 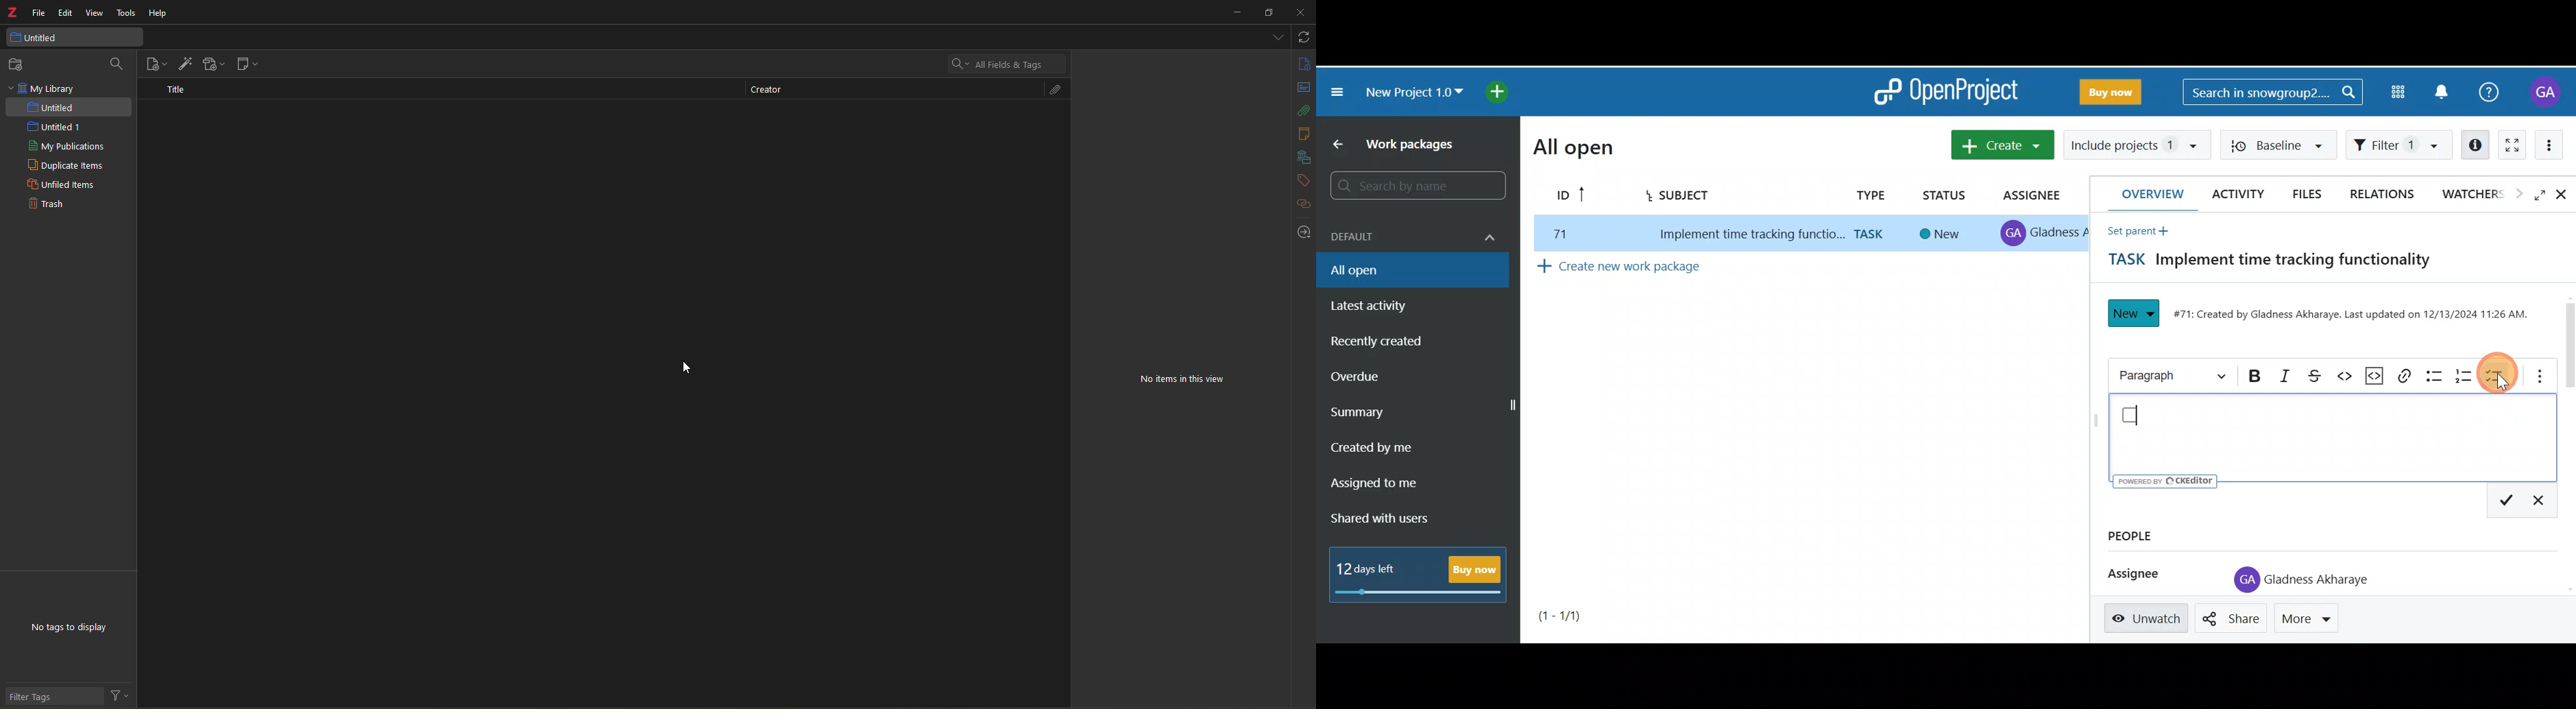 What do you see at coordinates (2492, 97) in the screenshot?
I see `Help` at bounding box center [2492, 97].